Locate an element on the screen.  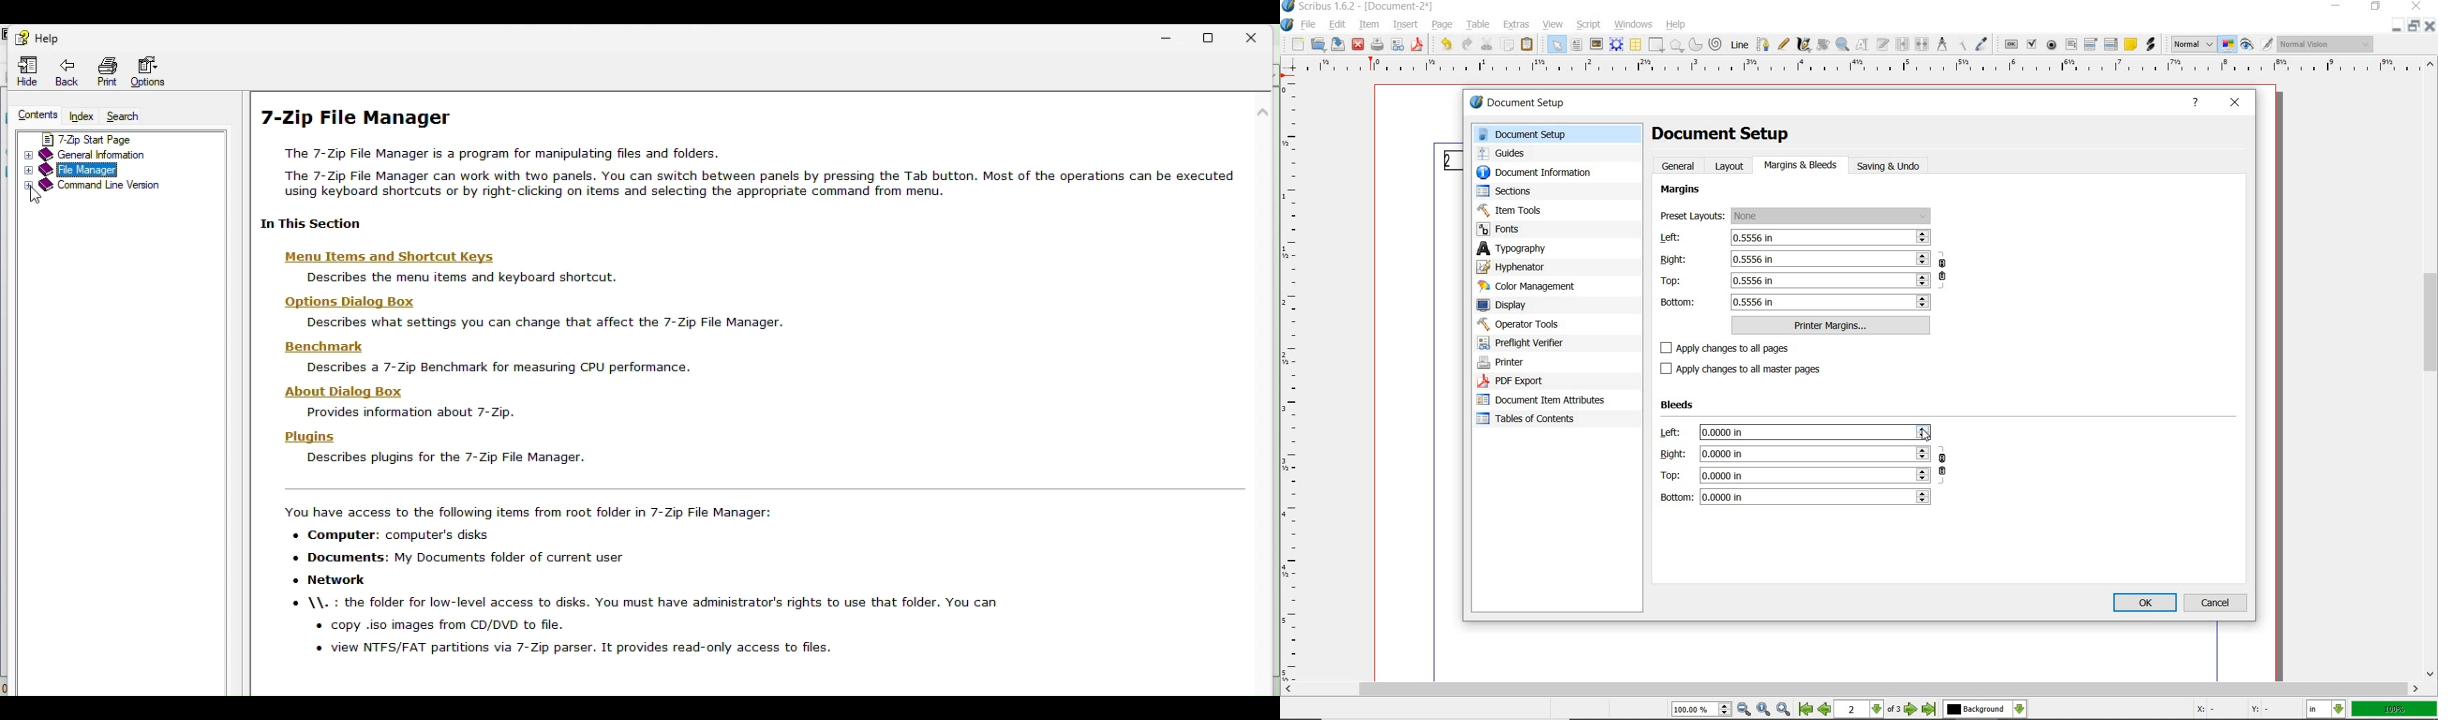
left is located at coordinates (1795, 432).